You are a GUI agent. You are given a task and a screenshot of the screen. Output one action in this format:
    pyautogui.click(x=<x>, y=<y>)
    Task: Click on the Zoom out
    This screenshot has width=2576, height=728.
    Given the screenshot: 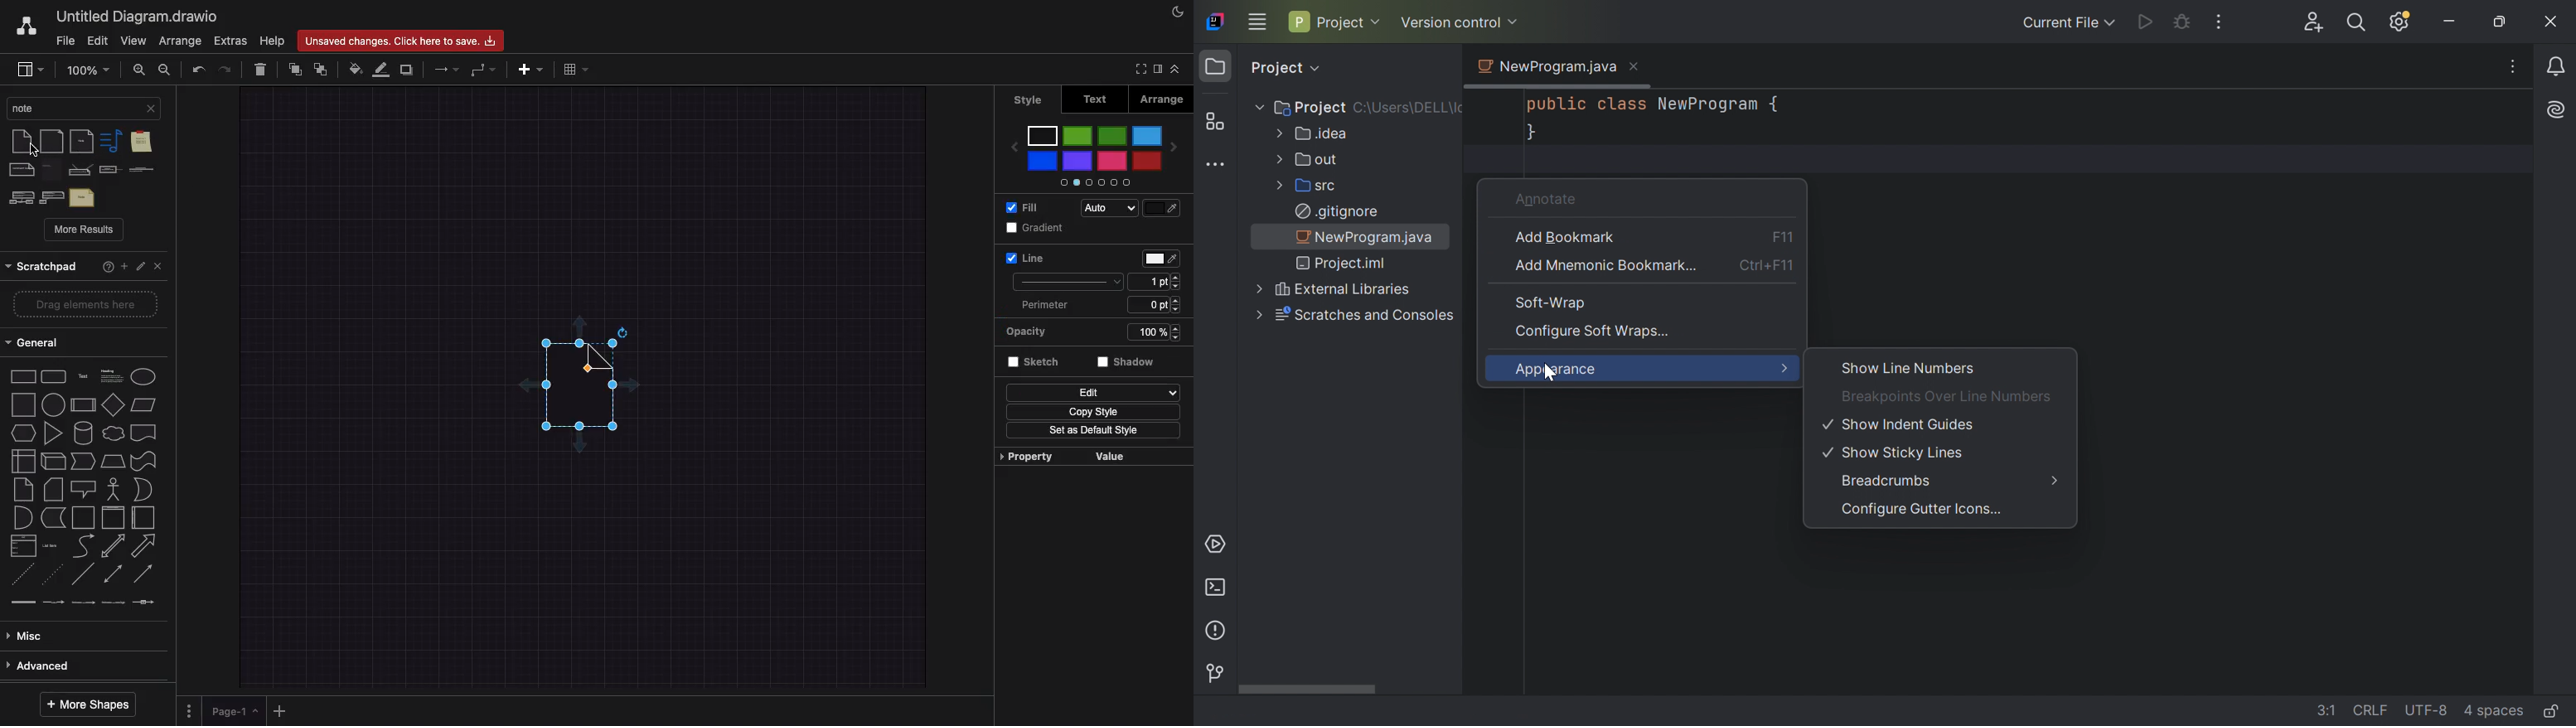 What is the action you would take?
    pyautogui.click(x=167, y=69)
    